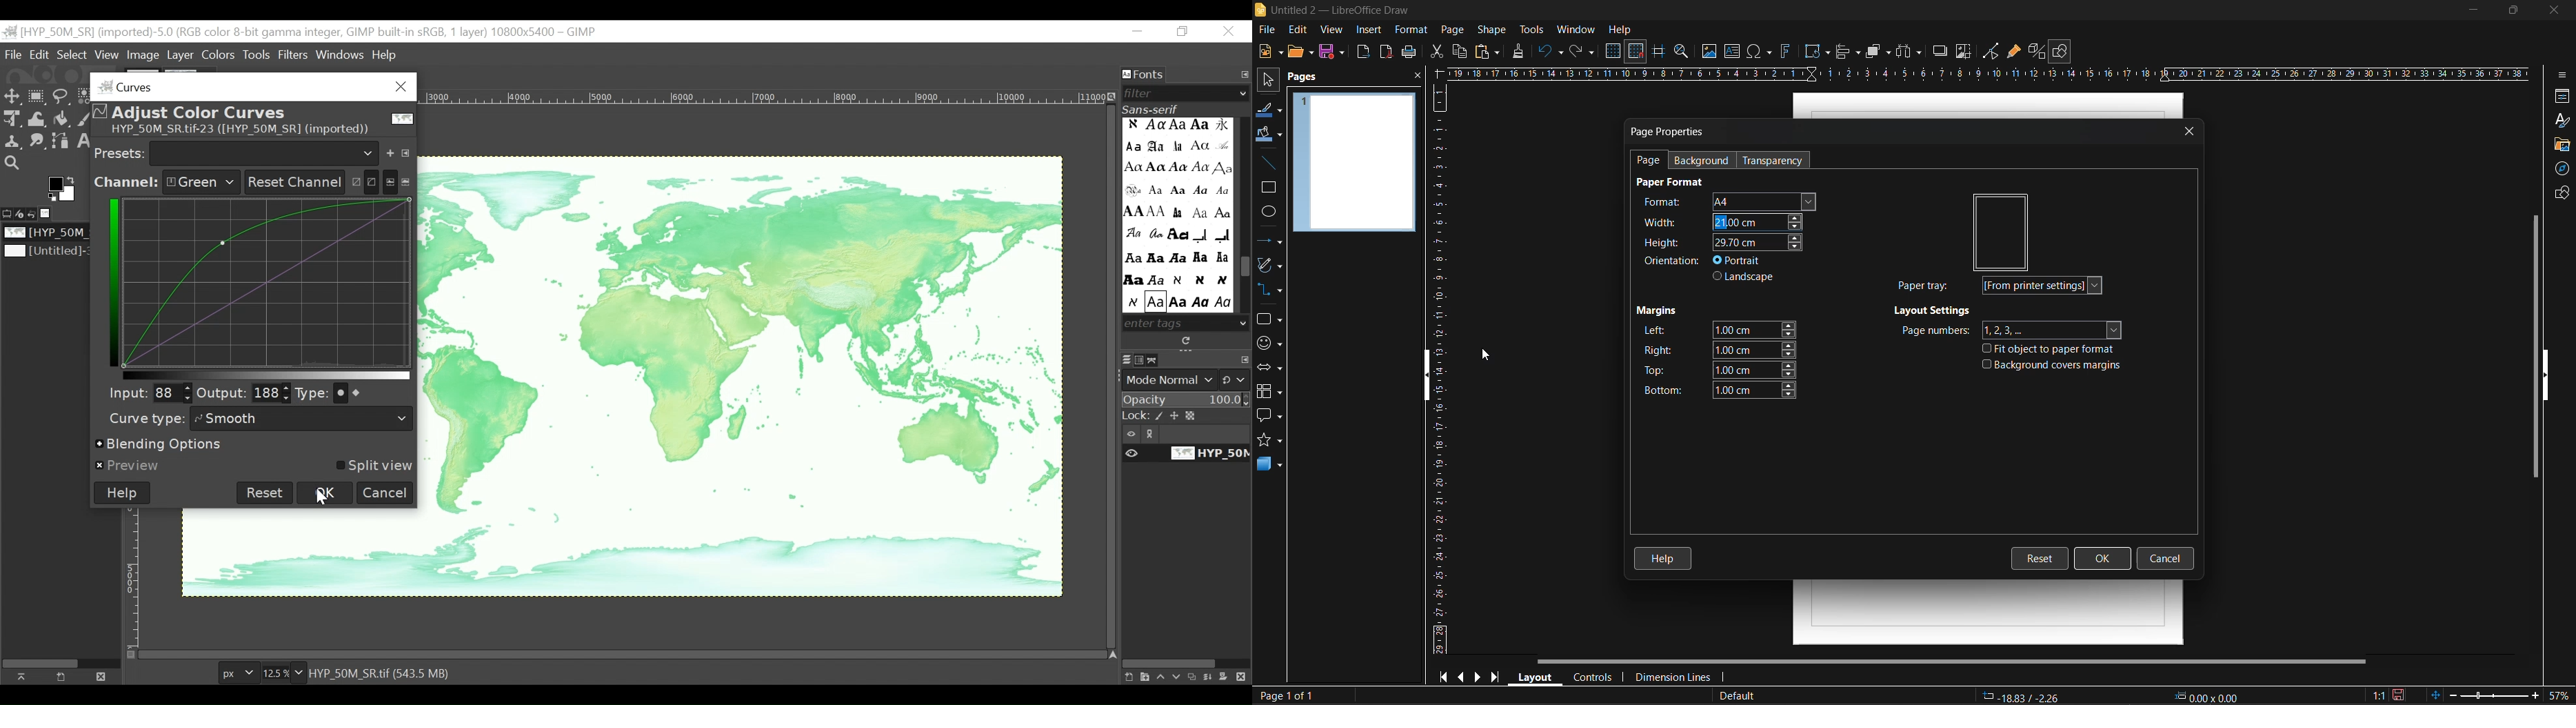 This screenshot has width=2576, height=728. I want to click on Channel Selection, so click(166, 183).